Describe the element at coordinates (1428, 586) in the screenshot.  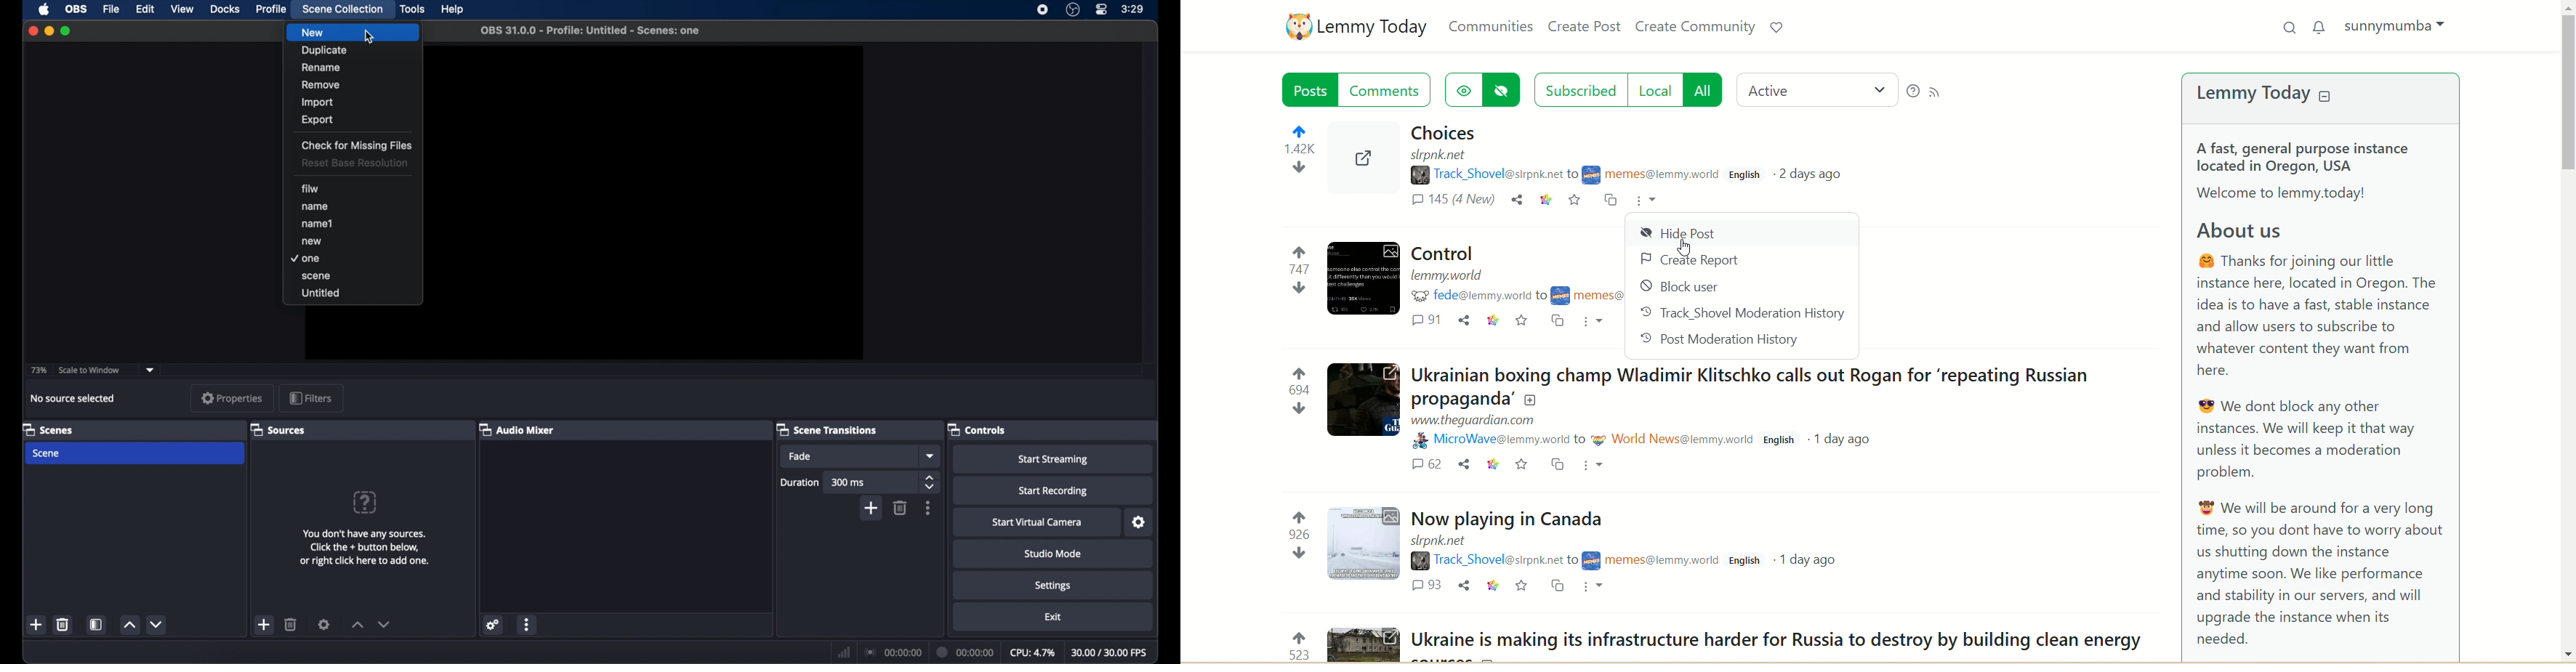
I see `comments` at that location.